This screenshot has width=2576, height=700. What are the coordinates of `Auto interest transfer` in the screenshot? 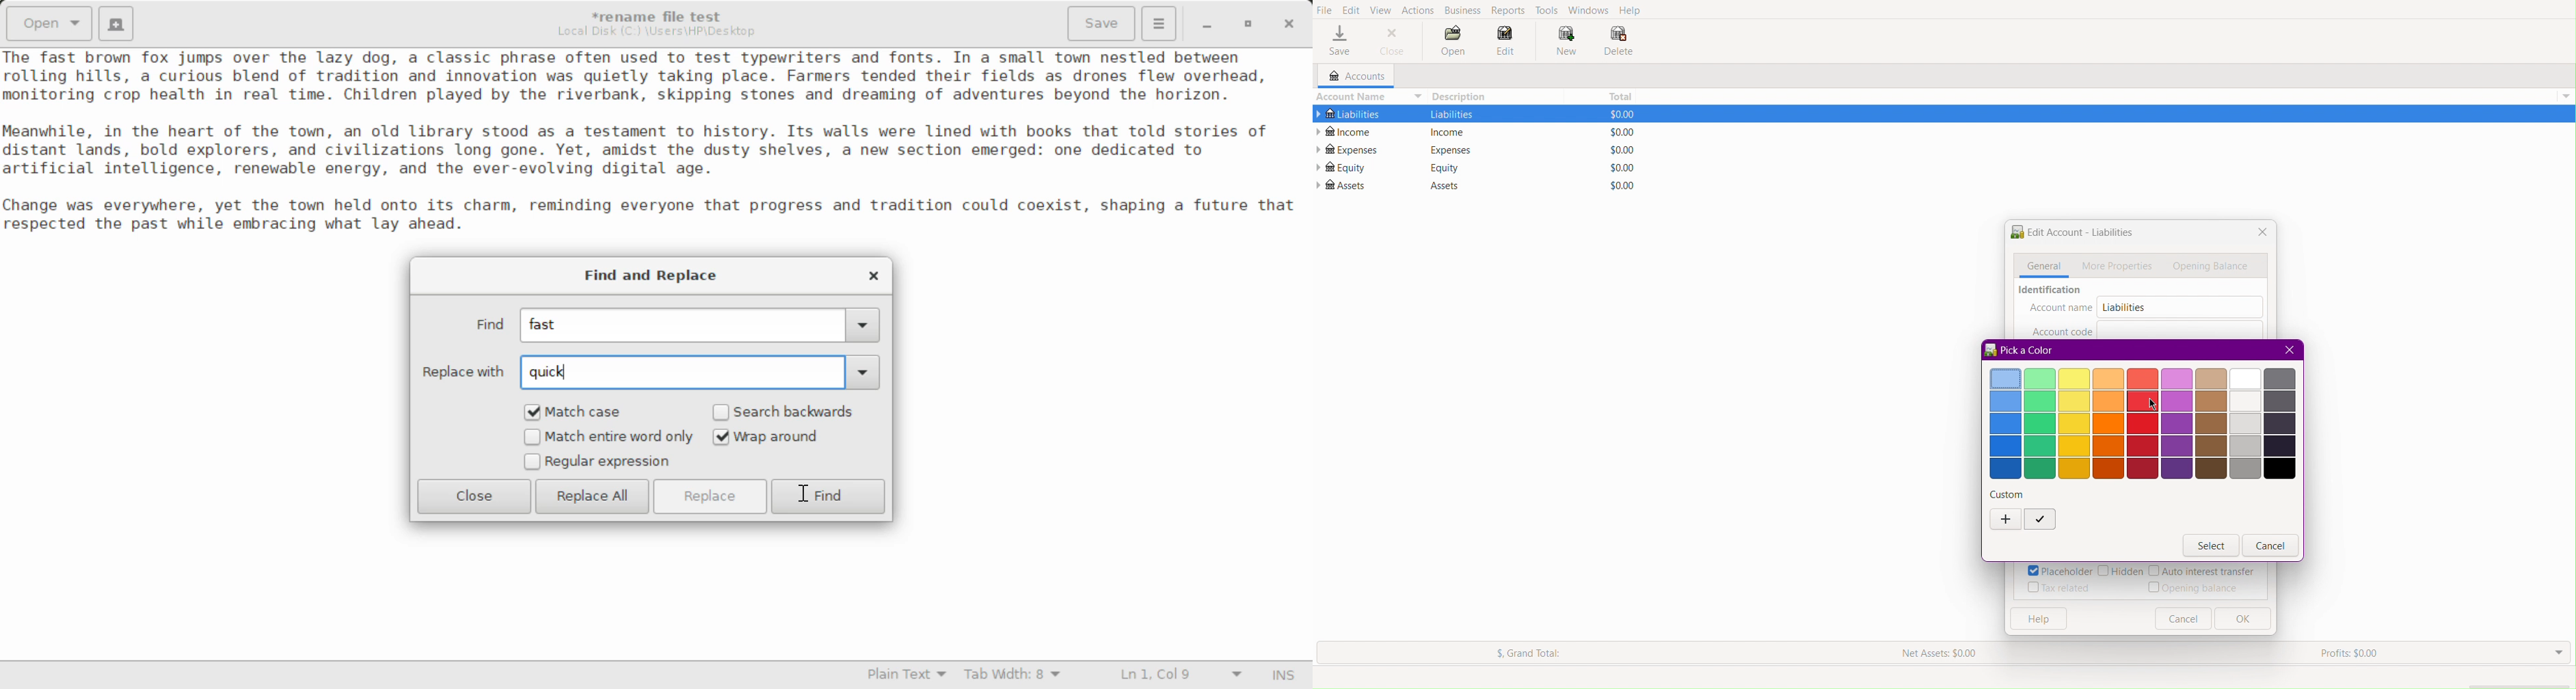 It's located at (2203, 572).